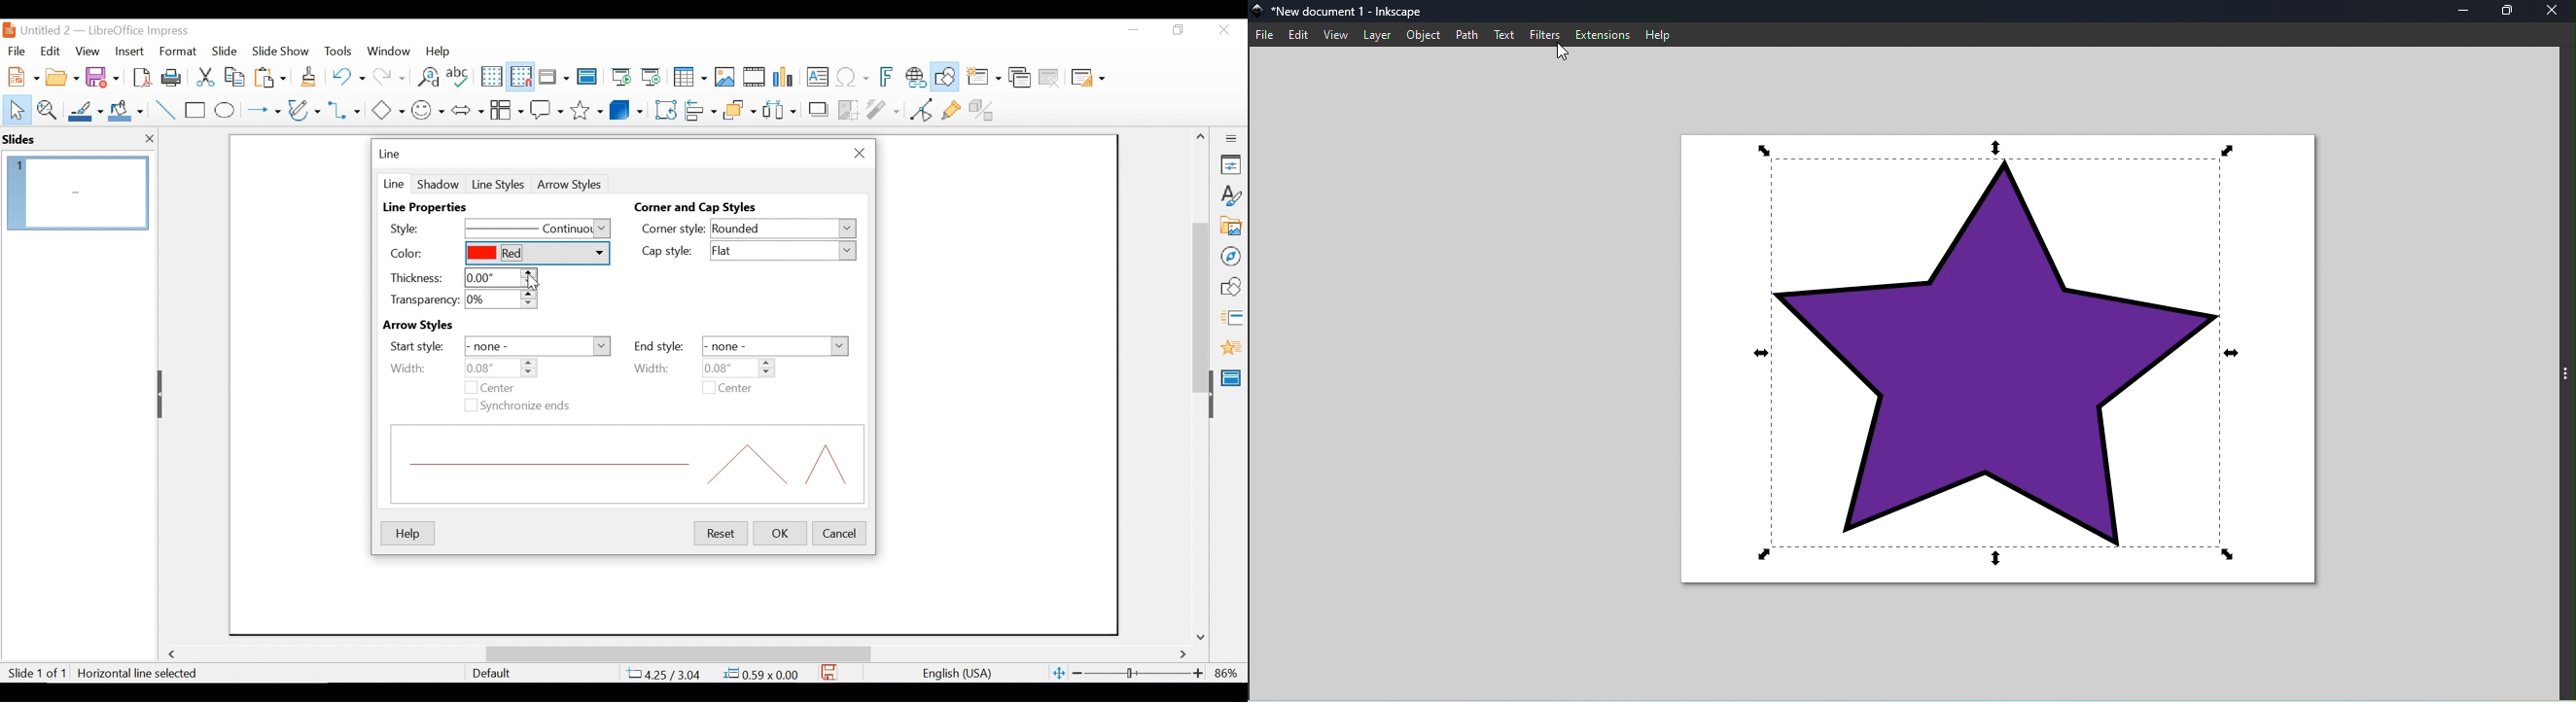 Image resolution: width=2576 pixels, height=728 pixels. Describe the element at coordinates (1232, 196) in the screenshot. I see `Styles` at that location.